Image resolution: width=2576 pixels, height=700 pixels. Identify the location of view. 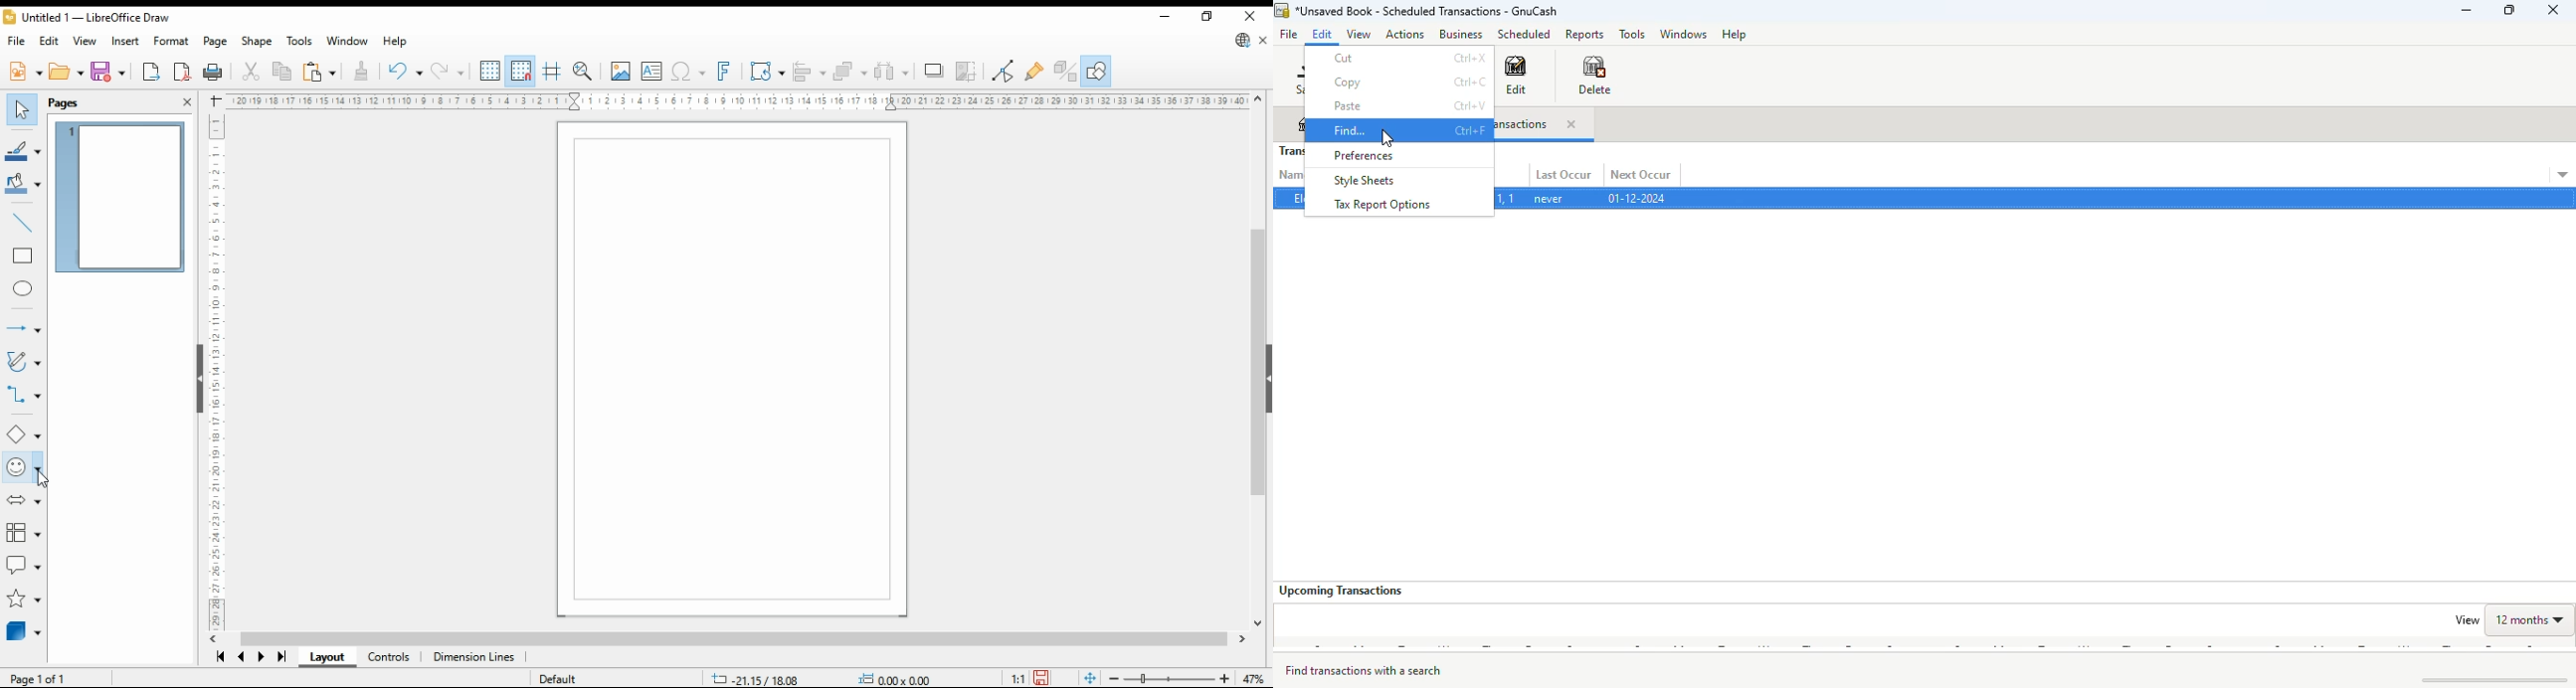
(86, 41).